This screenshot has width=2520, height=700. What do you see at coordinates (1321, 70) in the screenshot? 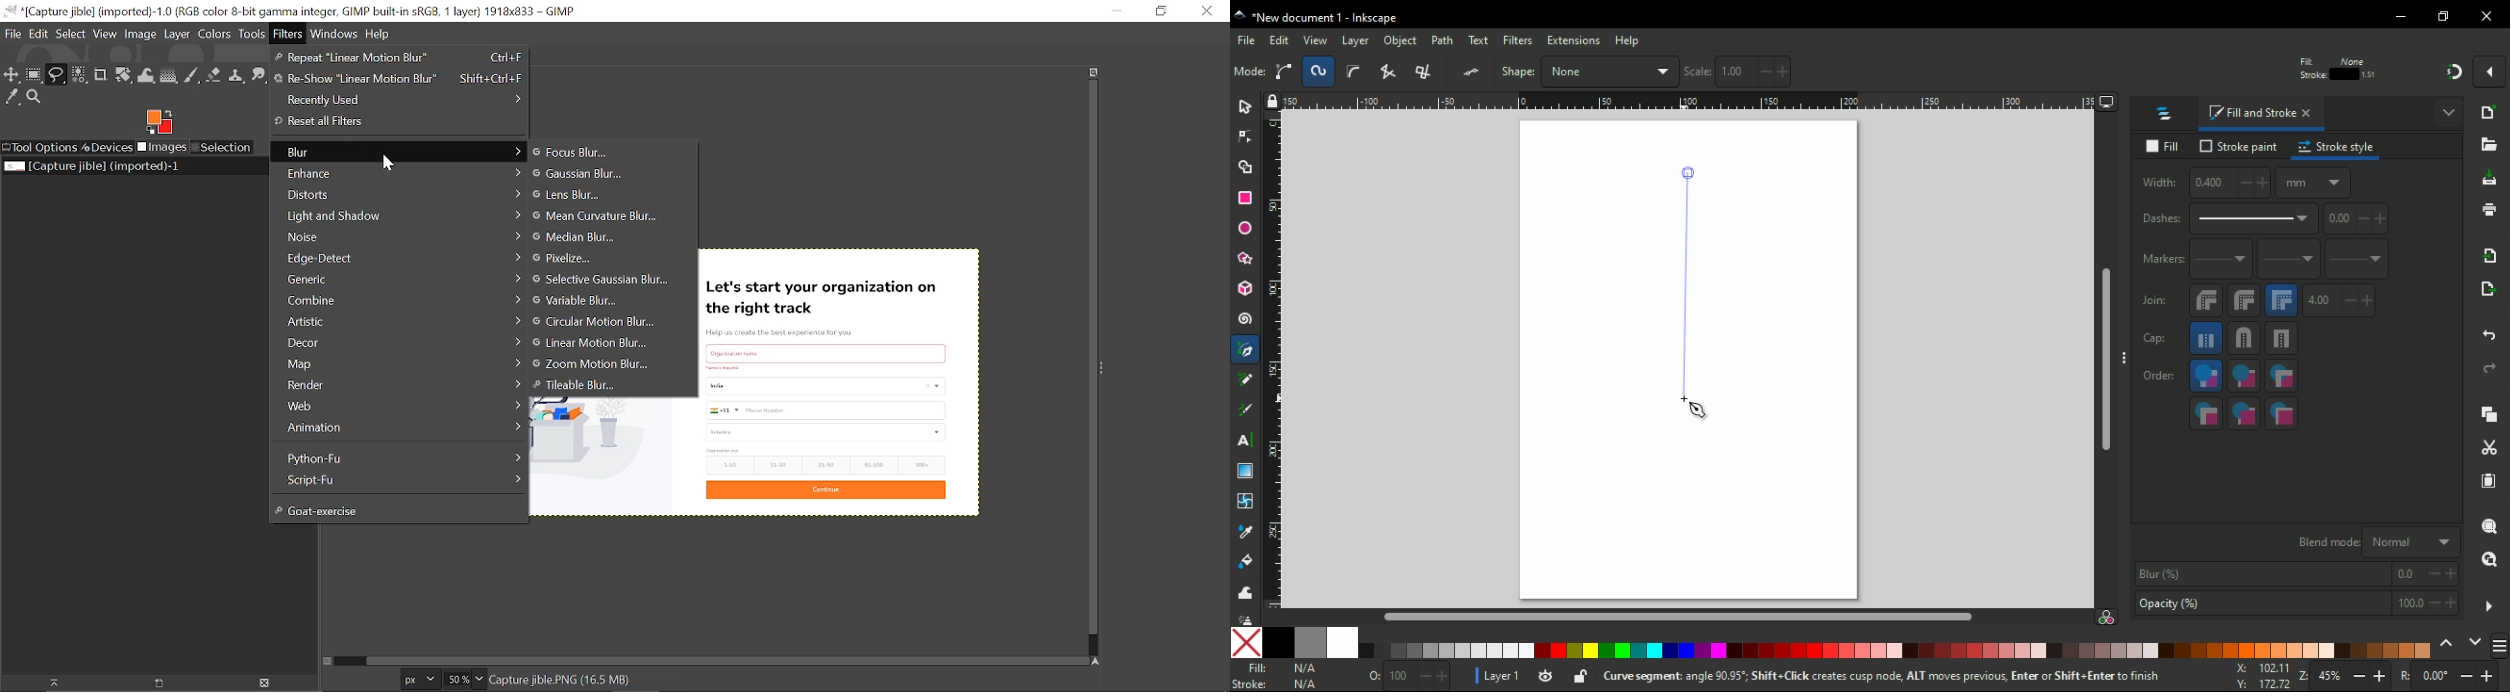
I see `deselect` at bounding box center [1321, 70].